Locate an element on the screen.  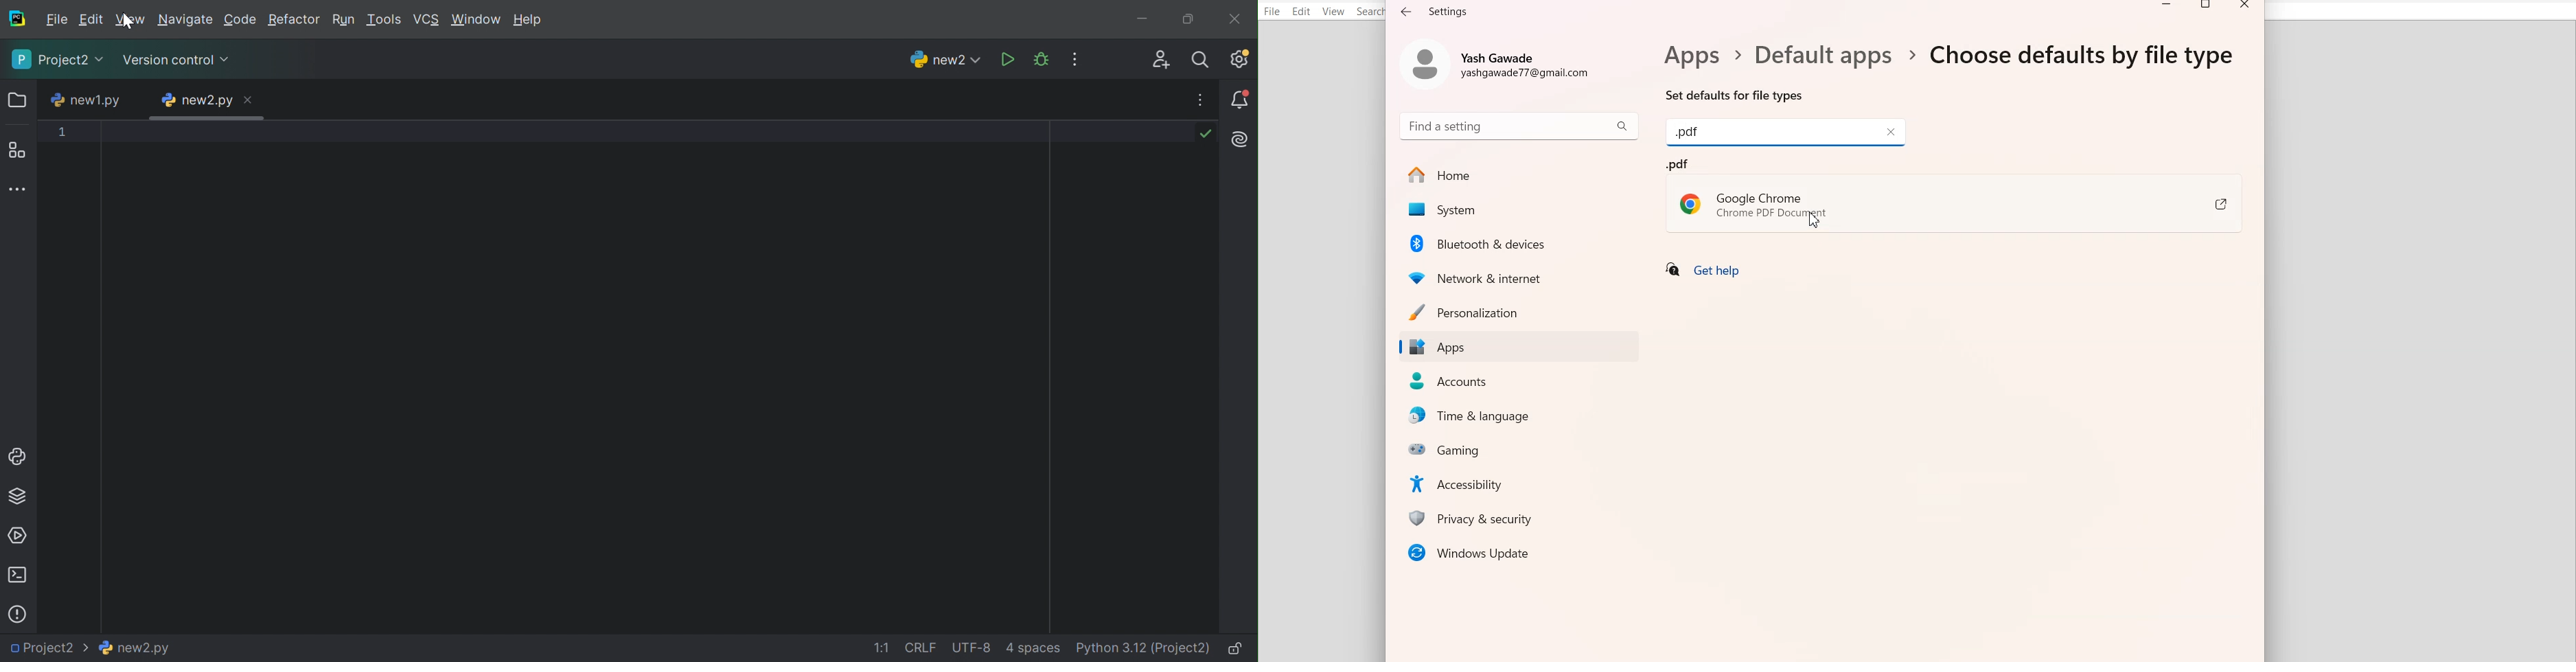
Project2 is located at coordinates (48, 648).